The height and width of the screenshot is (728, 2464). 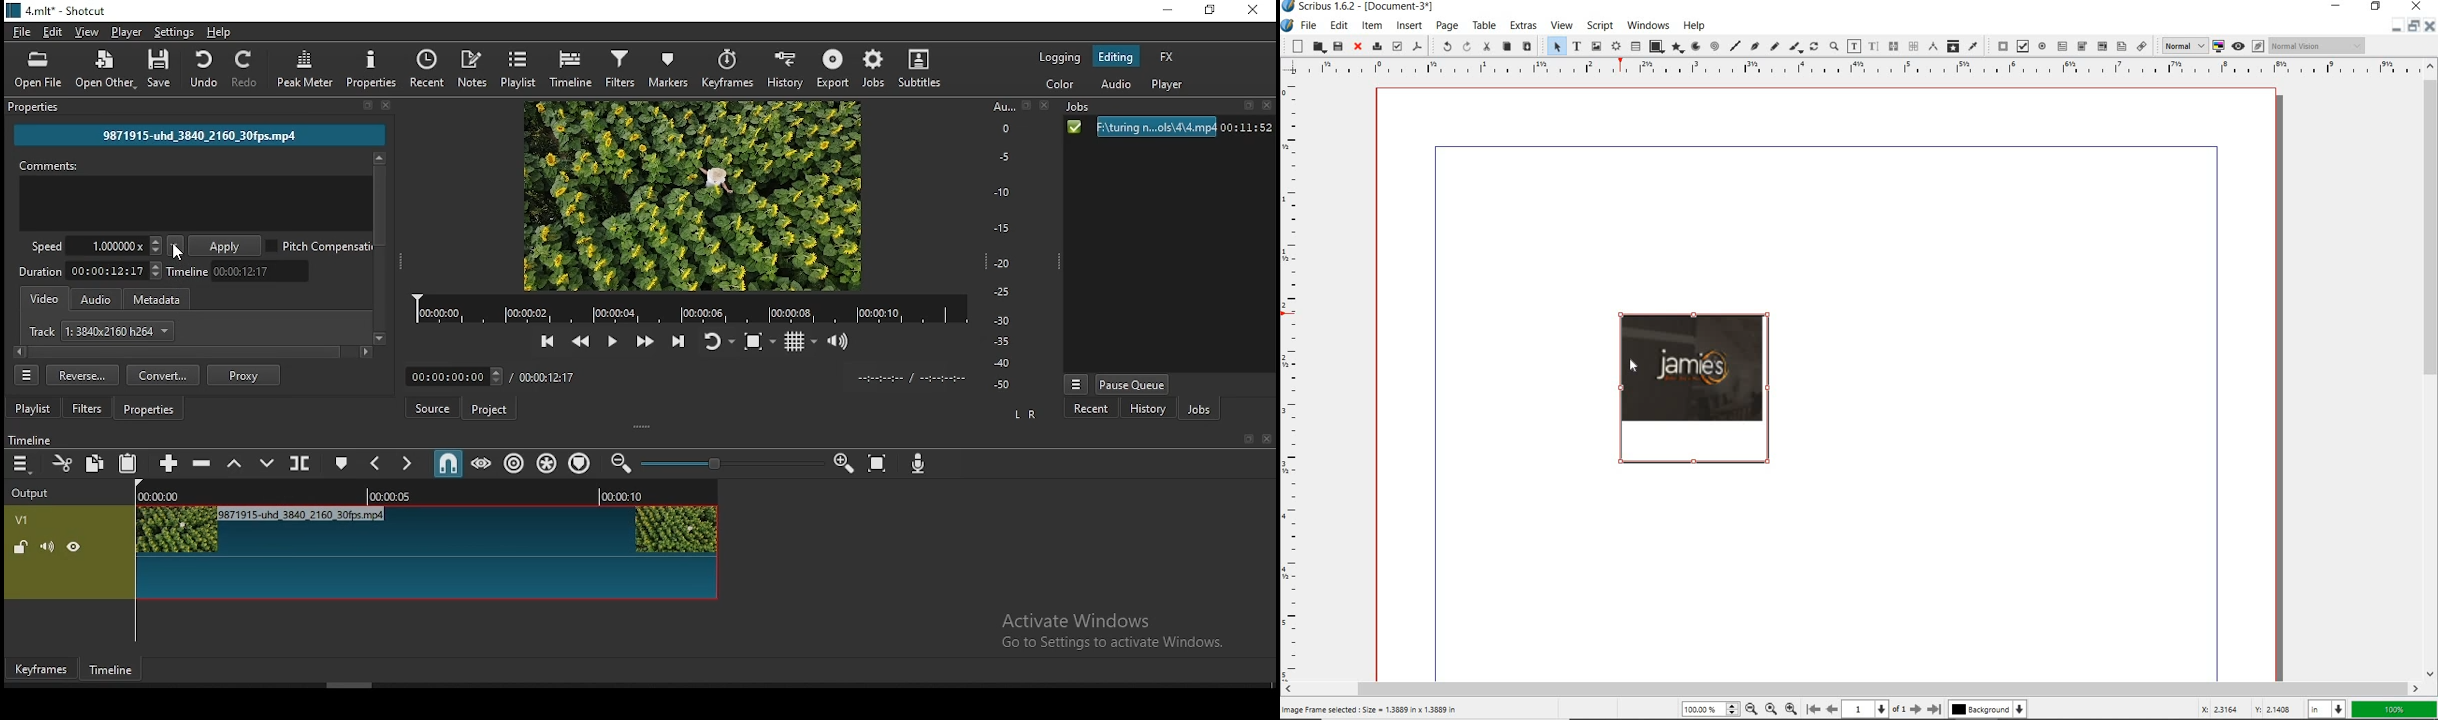 I want to click on filters, so click(x=87, y=408).